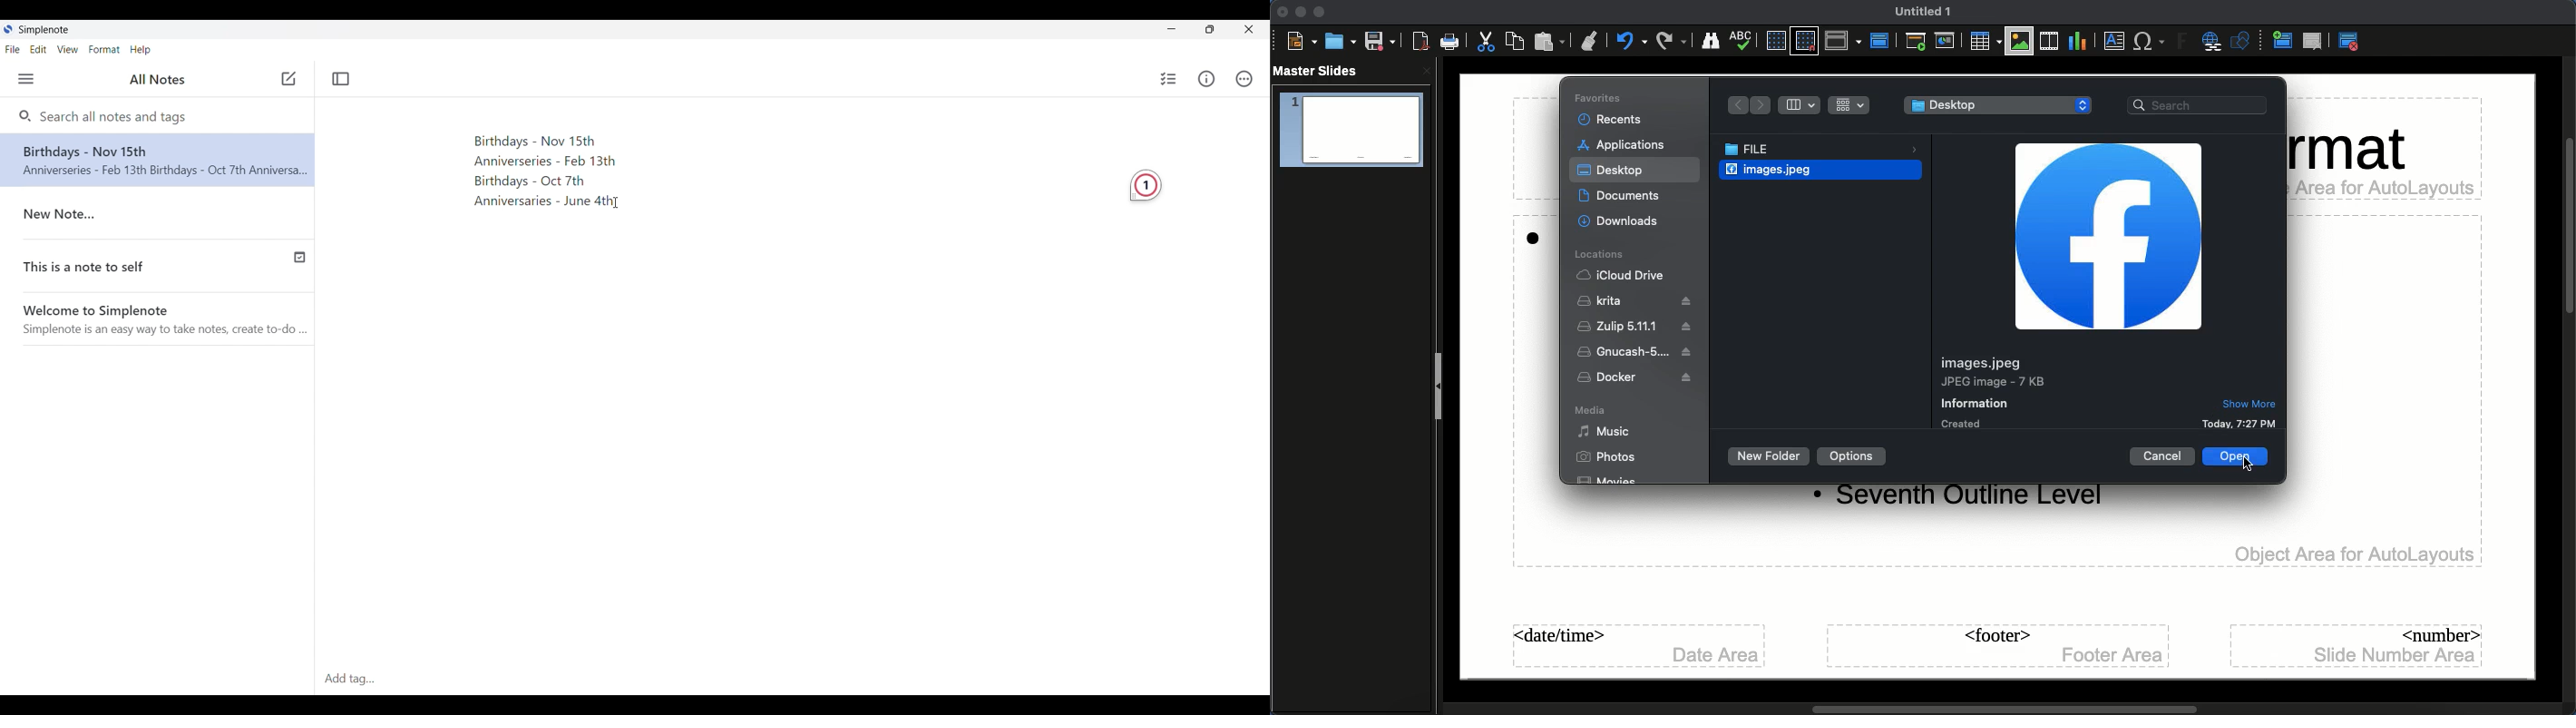  What do you see at coordinates (1843, 41) in the screenshot?
I see `Display views` at bounding box center [1843, 41].